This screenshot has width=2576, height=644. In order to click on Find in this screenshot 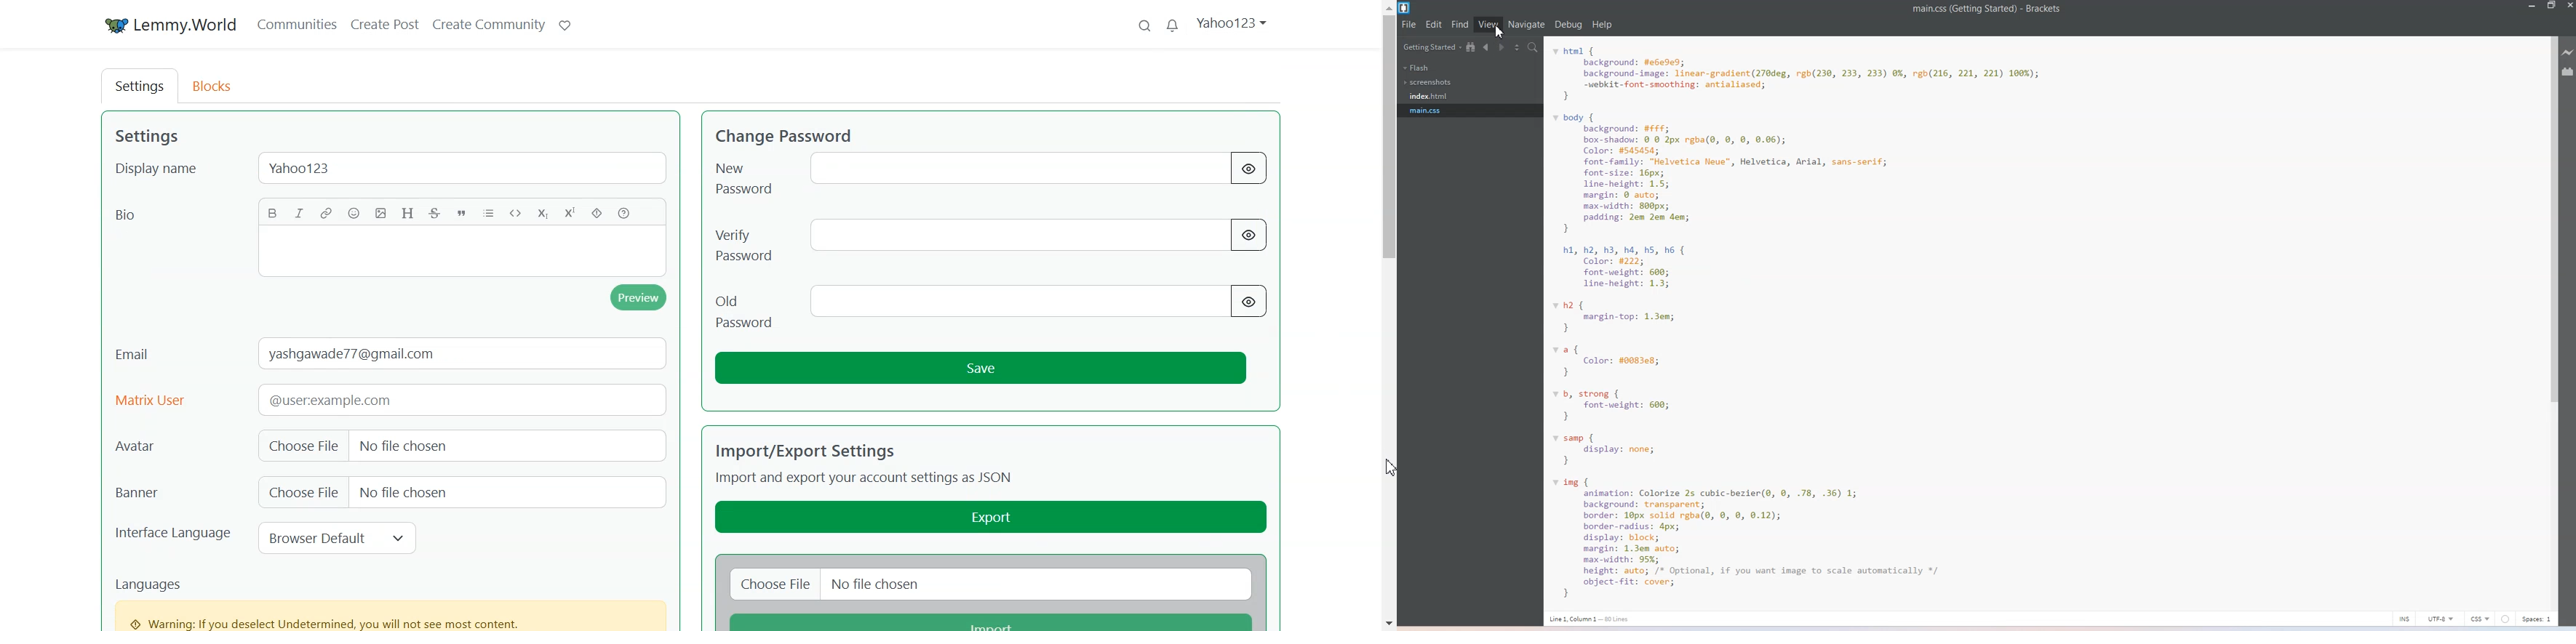, I will do `click(1460, 24)`.